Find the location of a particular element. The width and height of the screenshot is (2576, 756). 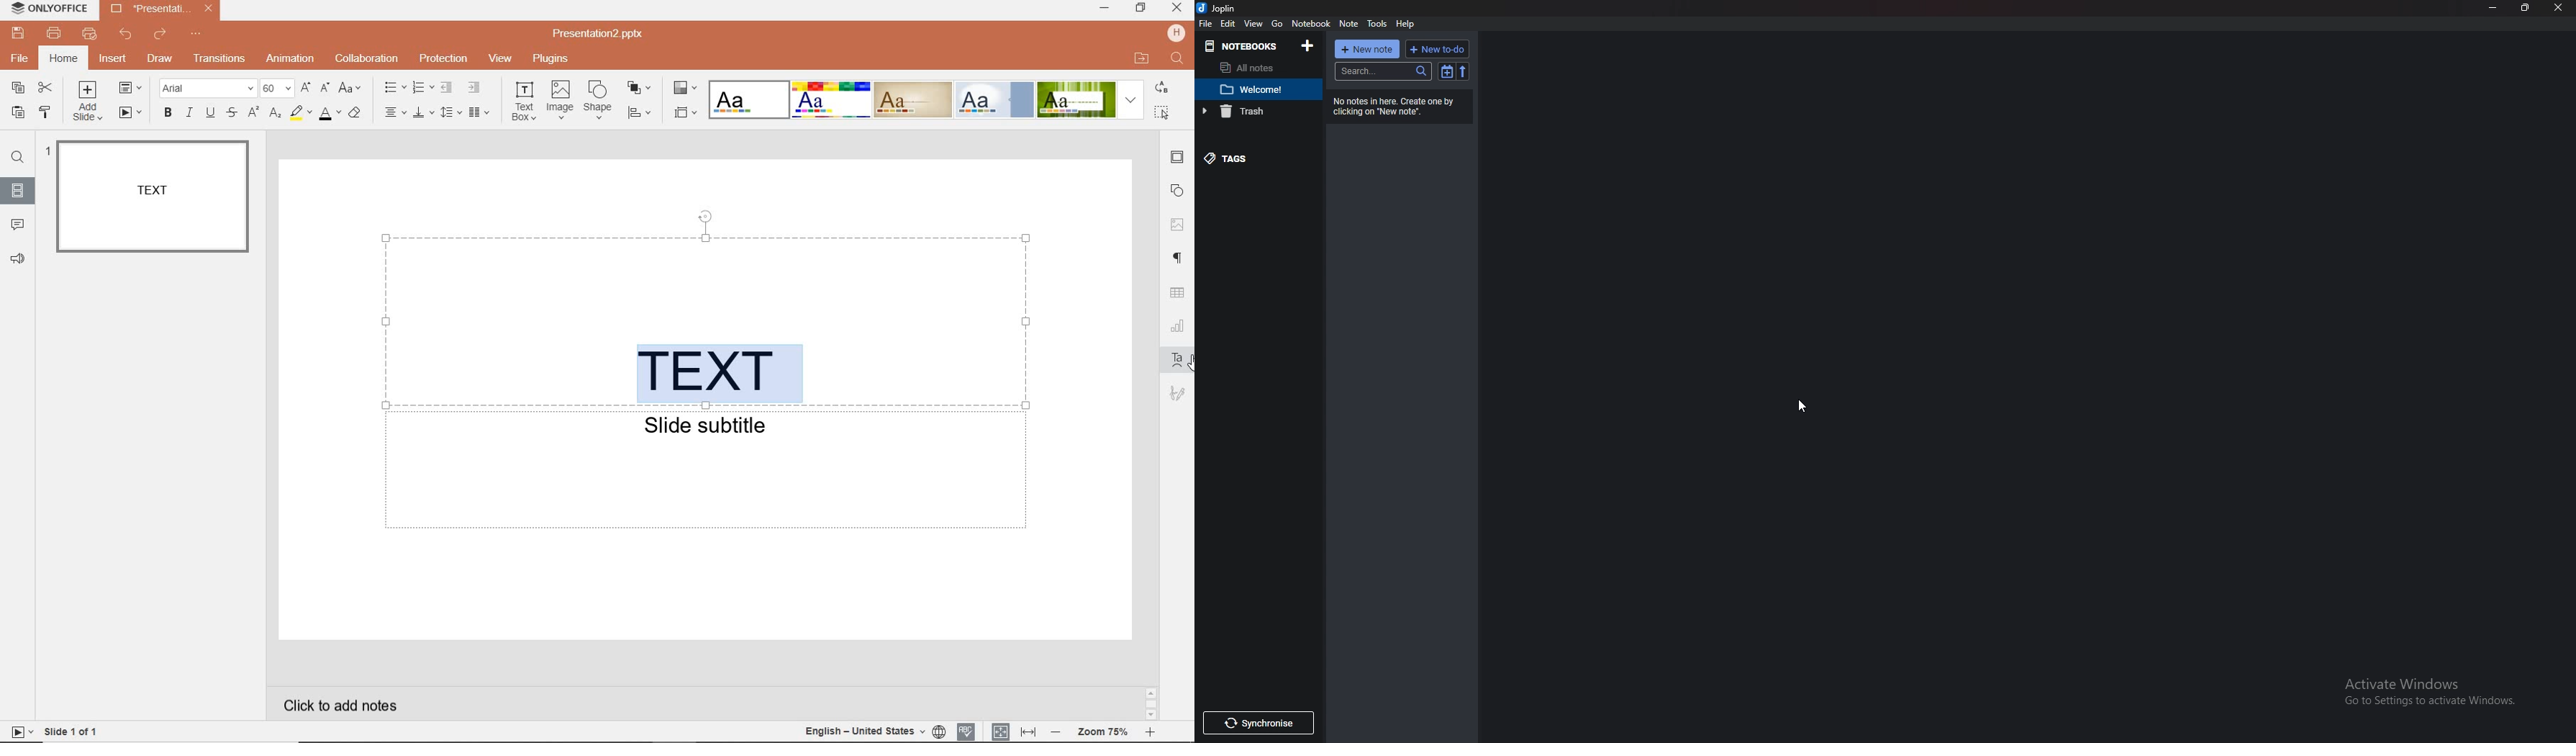

New note is located at coordinates (1368, 50).